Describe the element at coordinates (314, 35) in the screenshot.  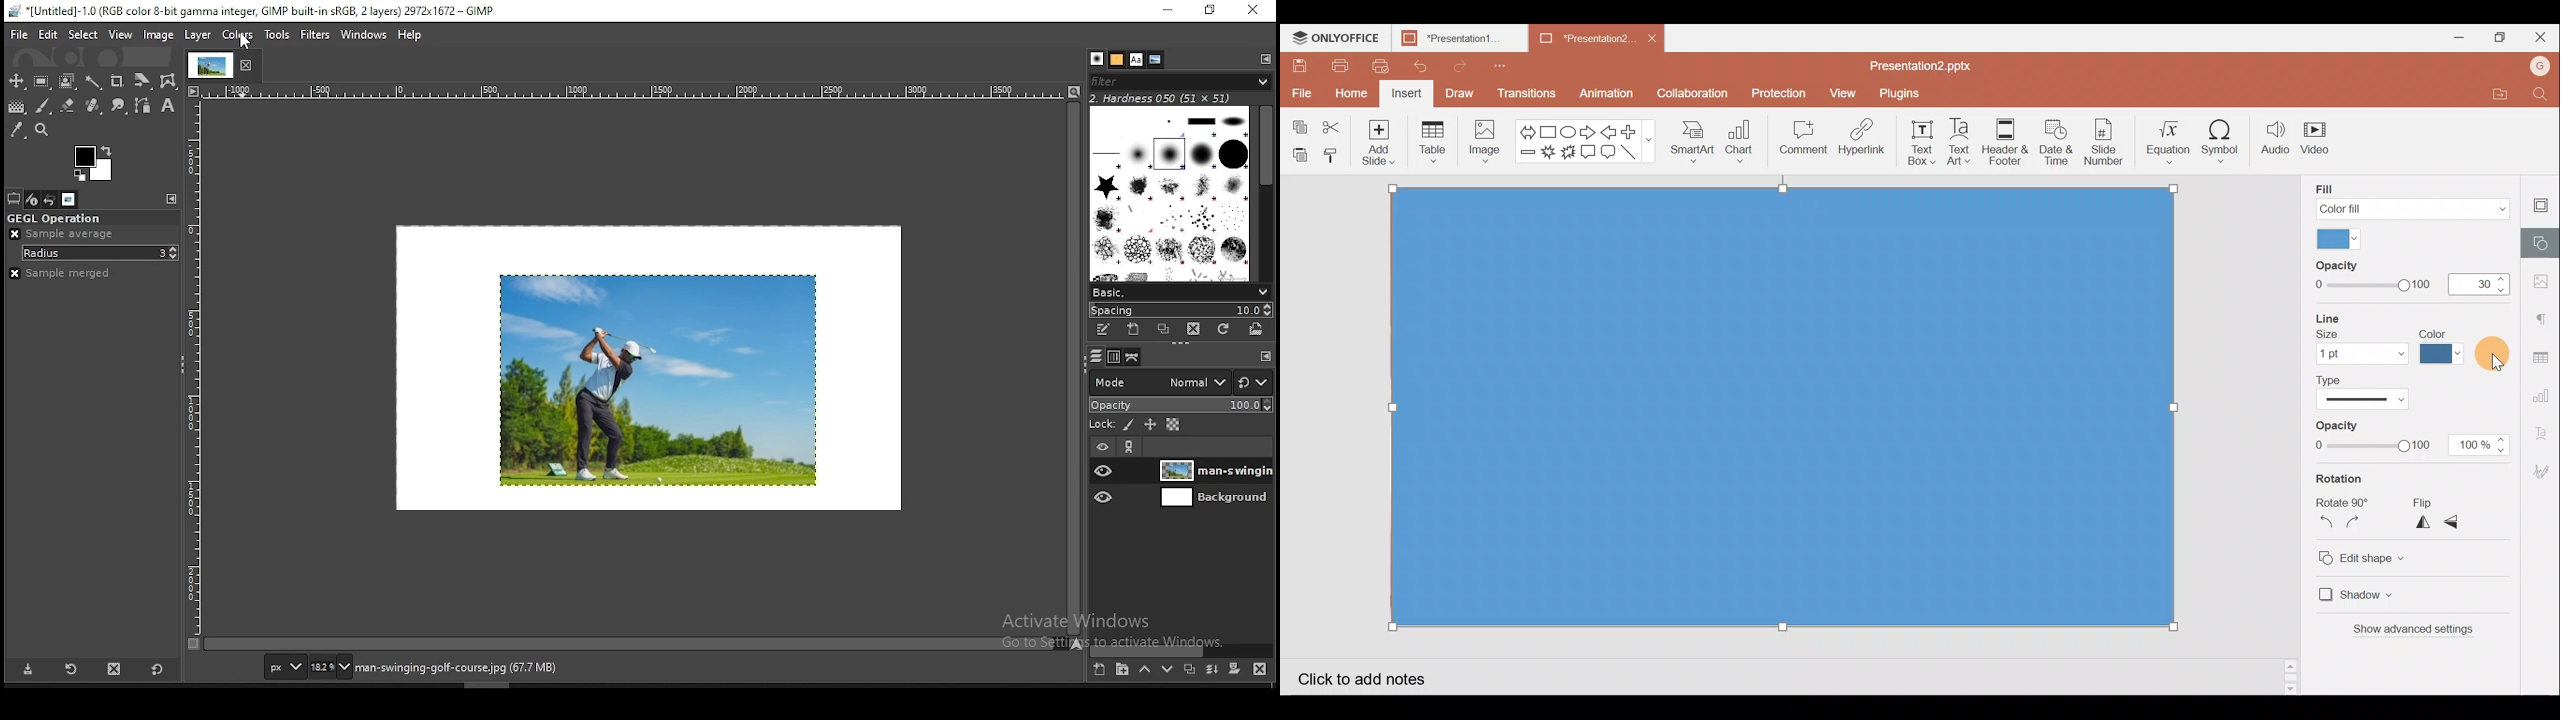
I see `filters` at that location.